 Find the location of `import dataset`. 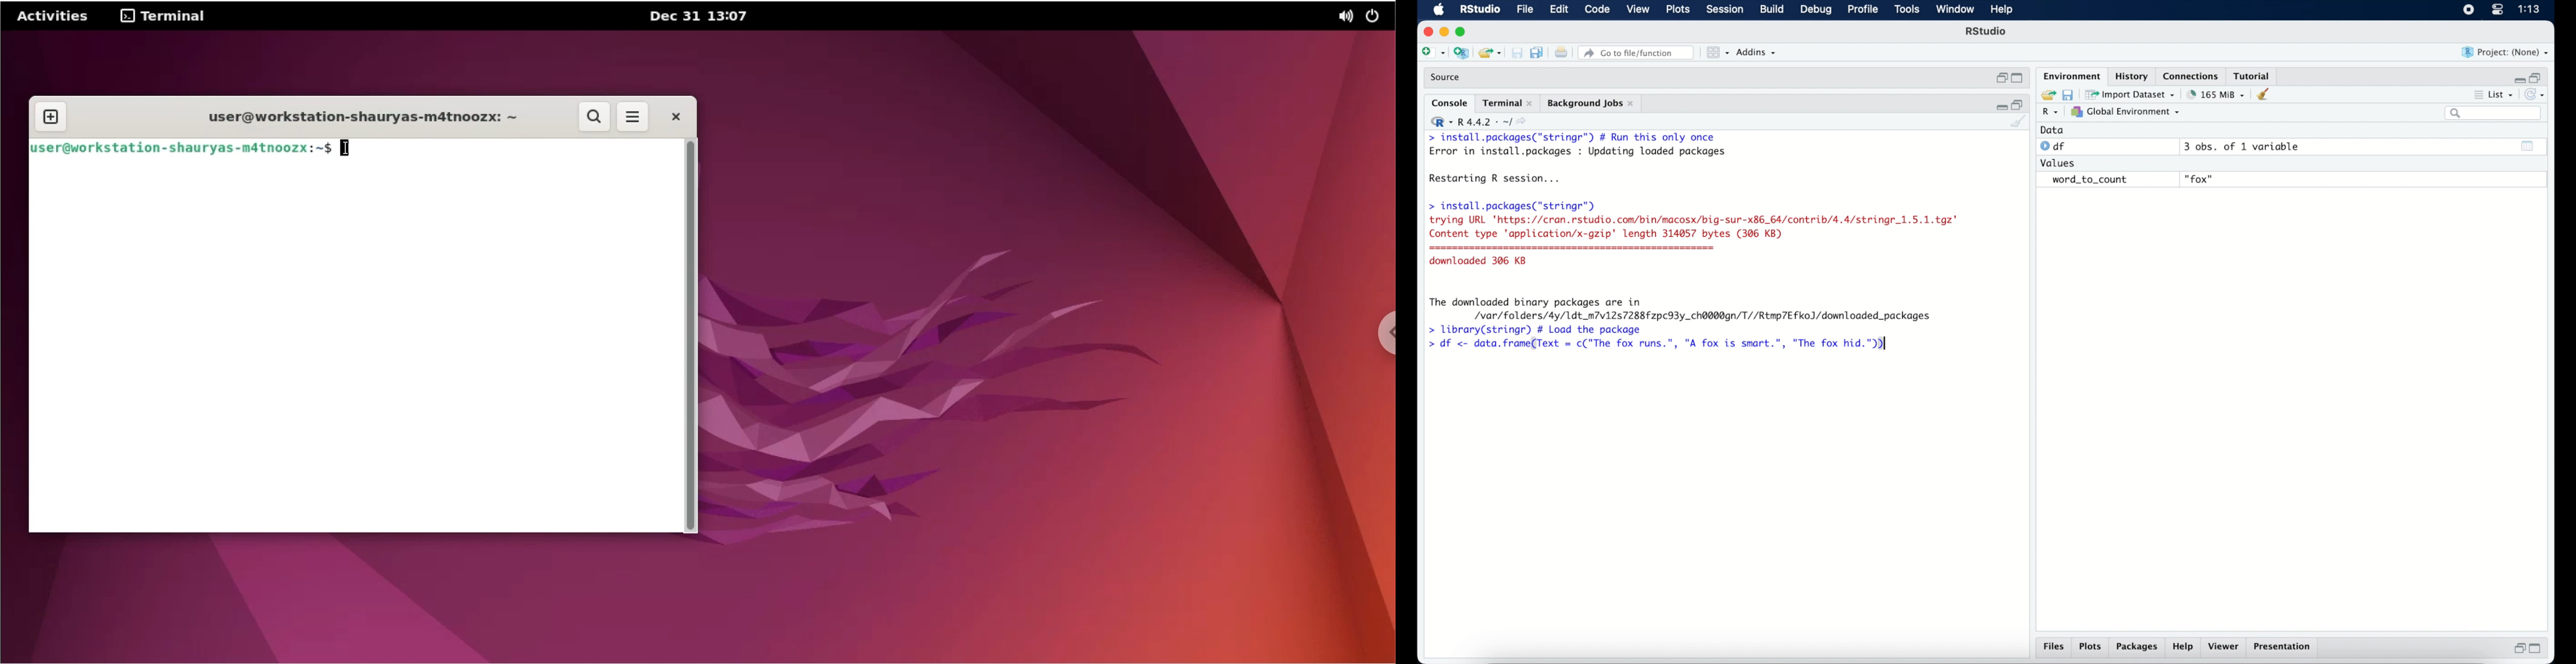

import dataset is located at coordinates (2131, 95).